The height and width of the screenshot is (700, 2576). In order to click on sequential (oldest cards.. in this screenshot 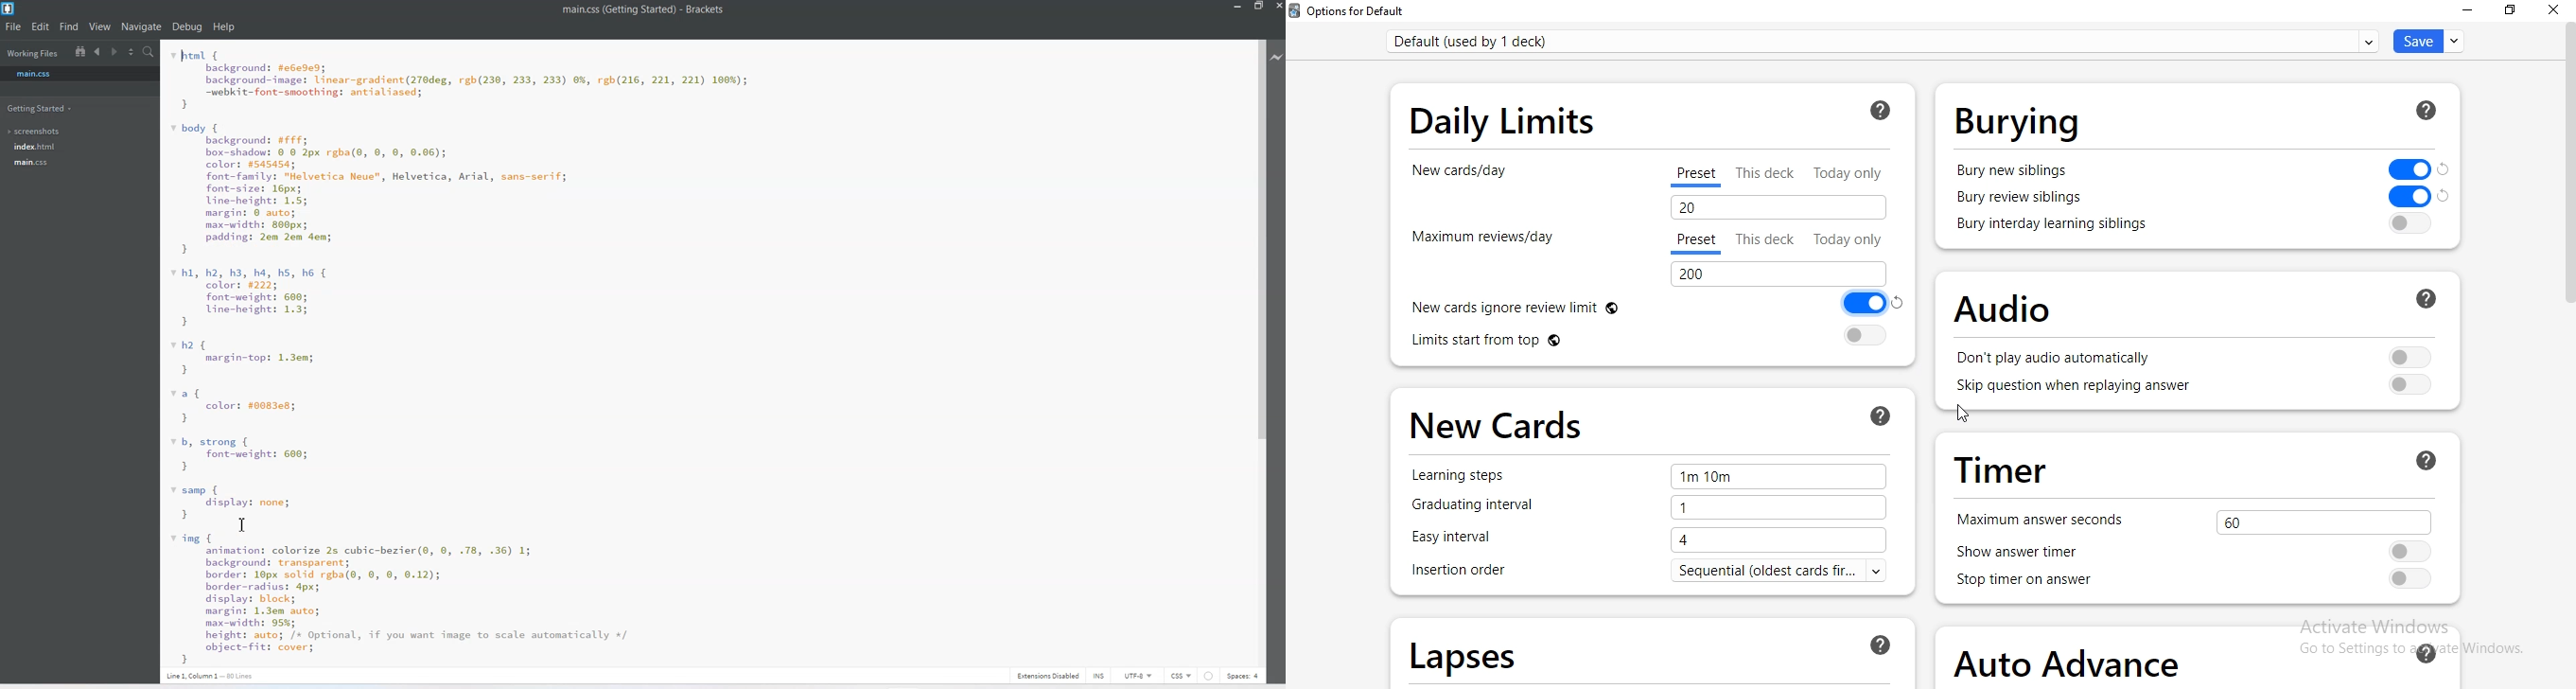, I will do `click(1790, 572)`.